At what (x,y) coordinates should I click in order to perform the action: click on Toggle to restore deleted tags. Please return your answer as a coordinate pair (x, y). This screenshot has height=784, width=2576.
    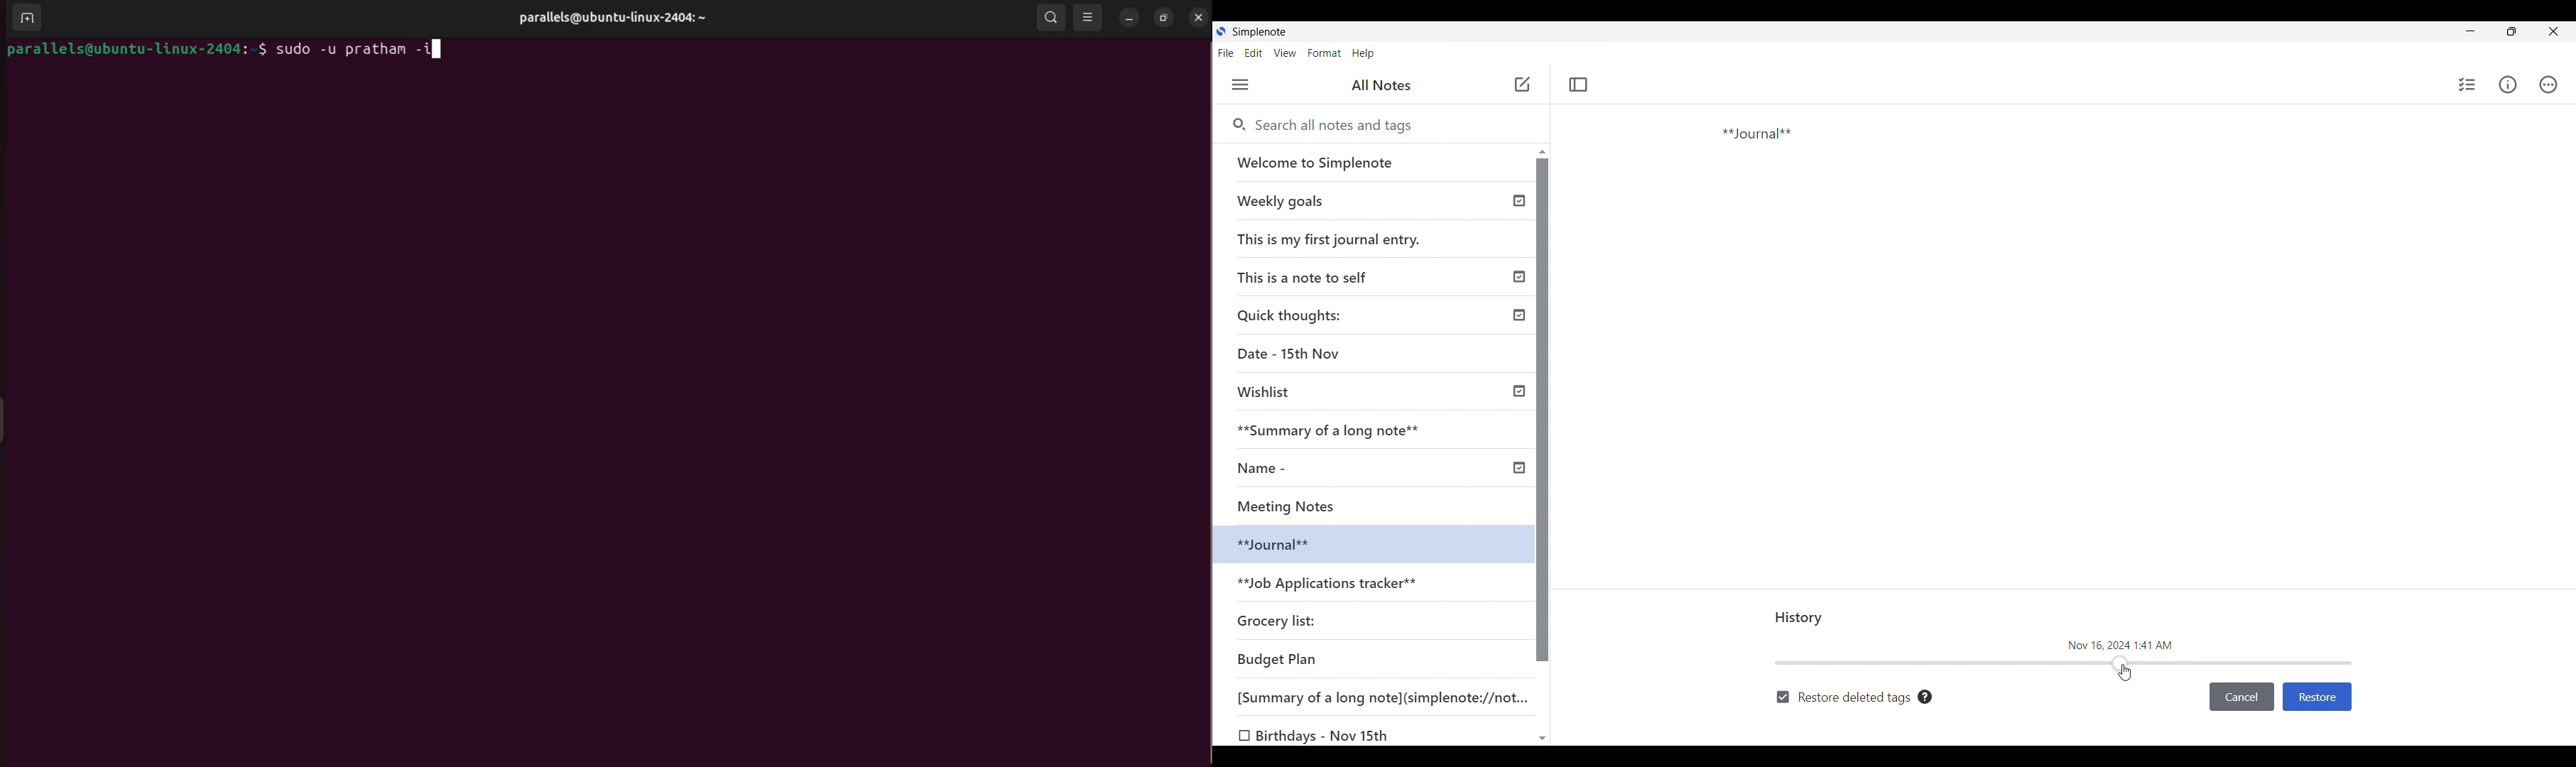
    Looking at the image, I should click on (1843, 698).